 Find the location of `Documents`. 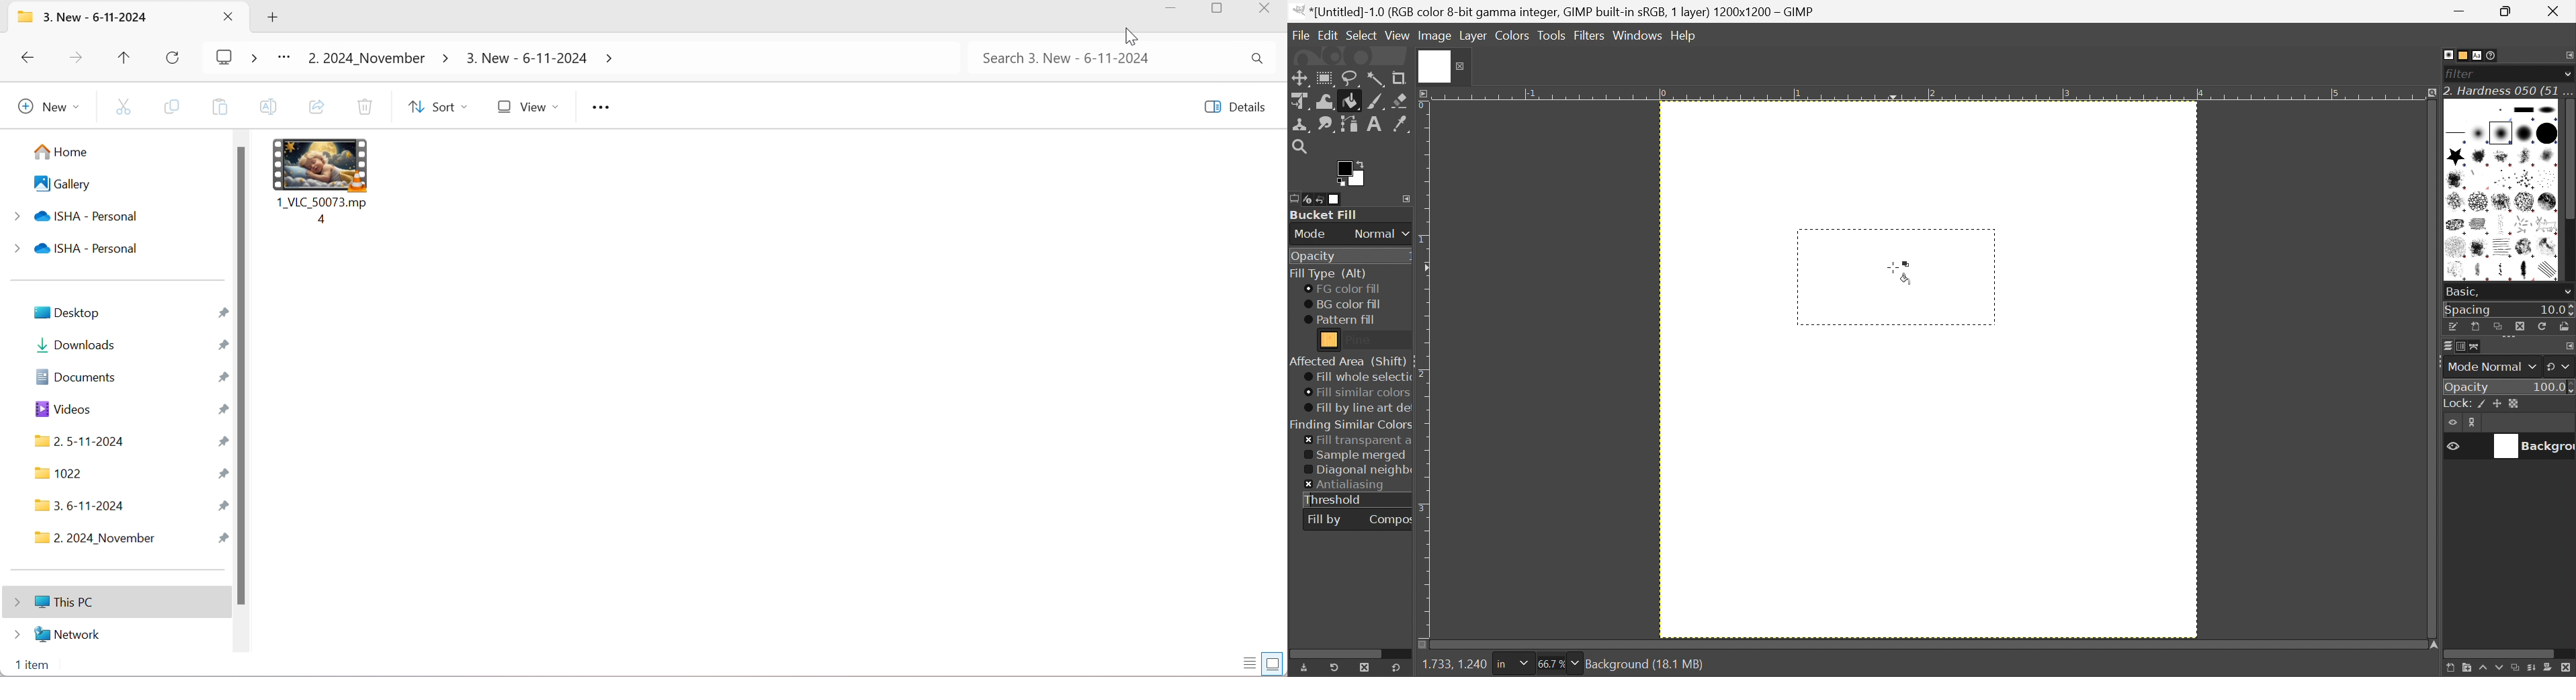

Documents is located at coordinates (77, 377).